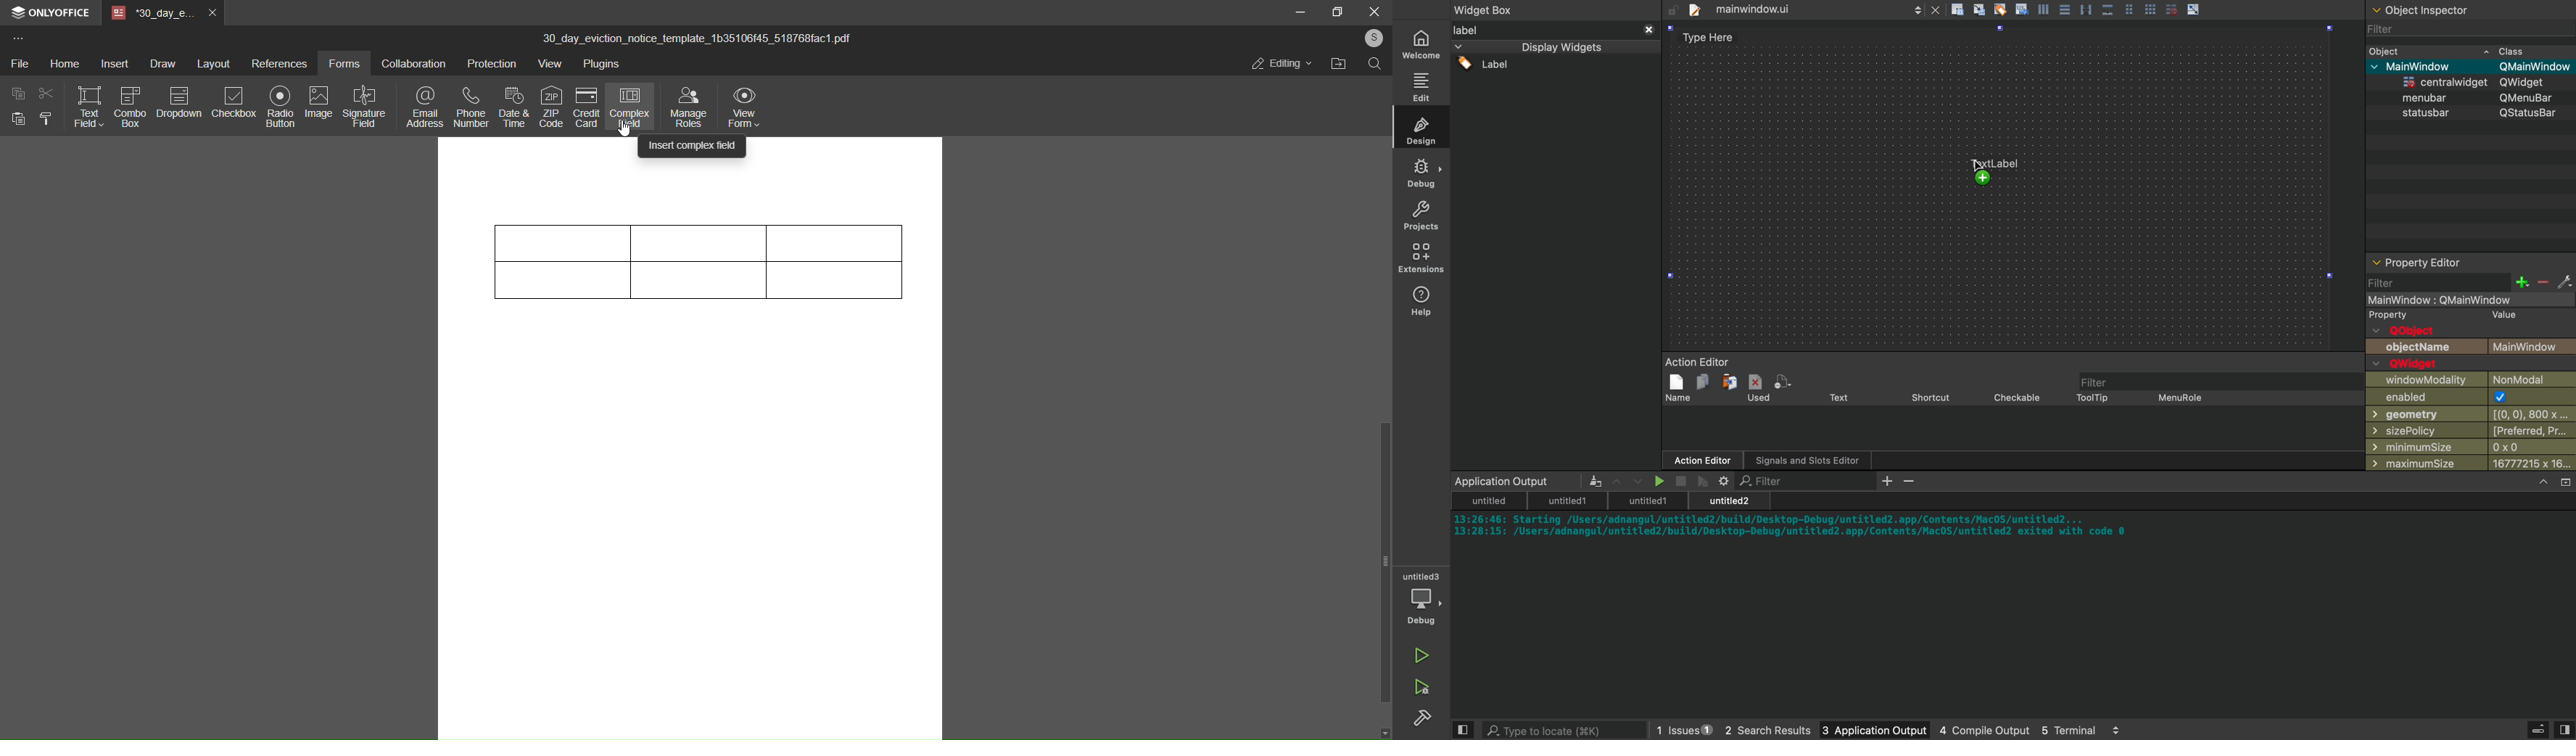 The width and height of the screenshot is (2576, 756). Describe the element at coordinates (1381, 560) in the screenshot. I see `scroll bar` at that location.